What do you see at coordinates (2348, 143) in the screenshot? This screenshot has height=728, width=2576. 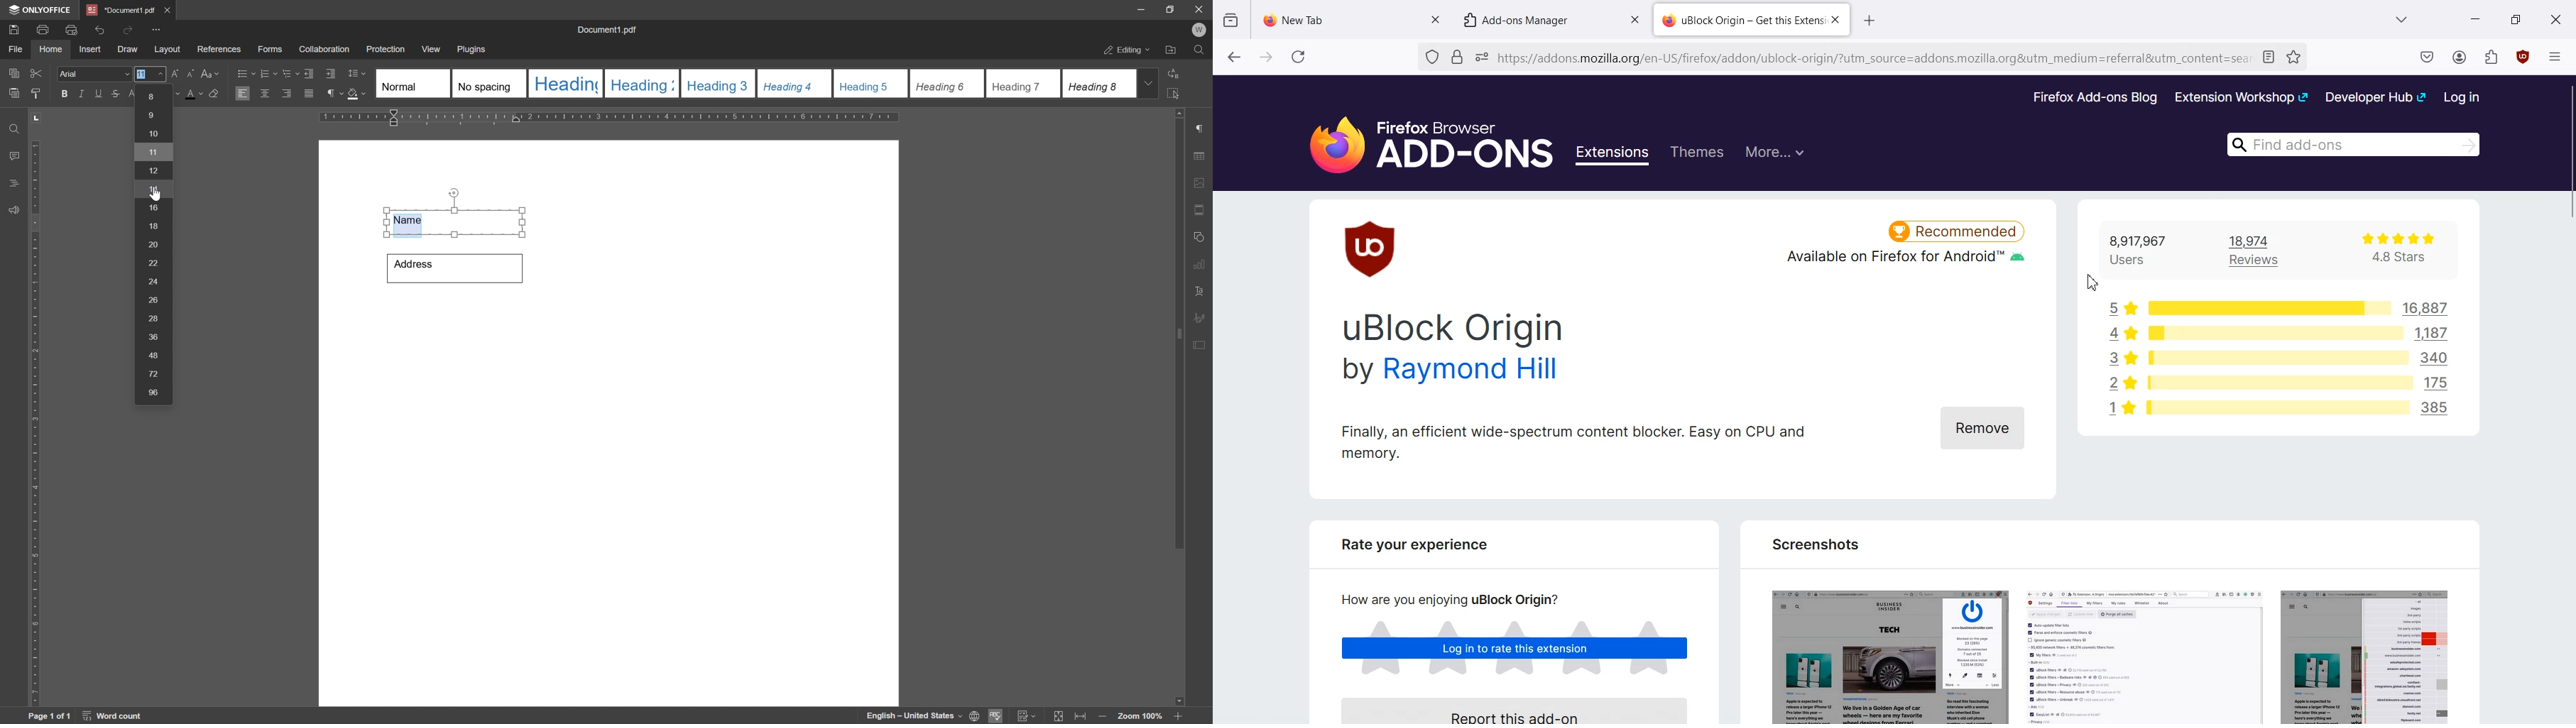 I see `find add-ons` at bounding box center [2348, 143].